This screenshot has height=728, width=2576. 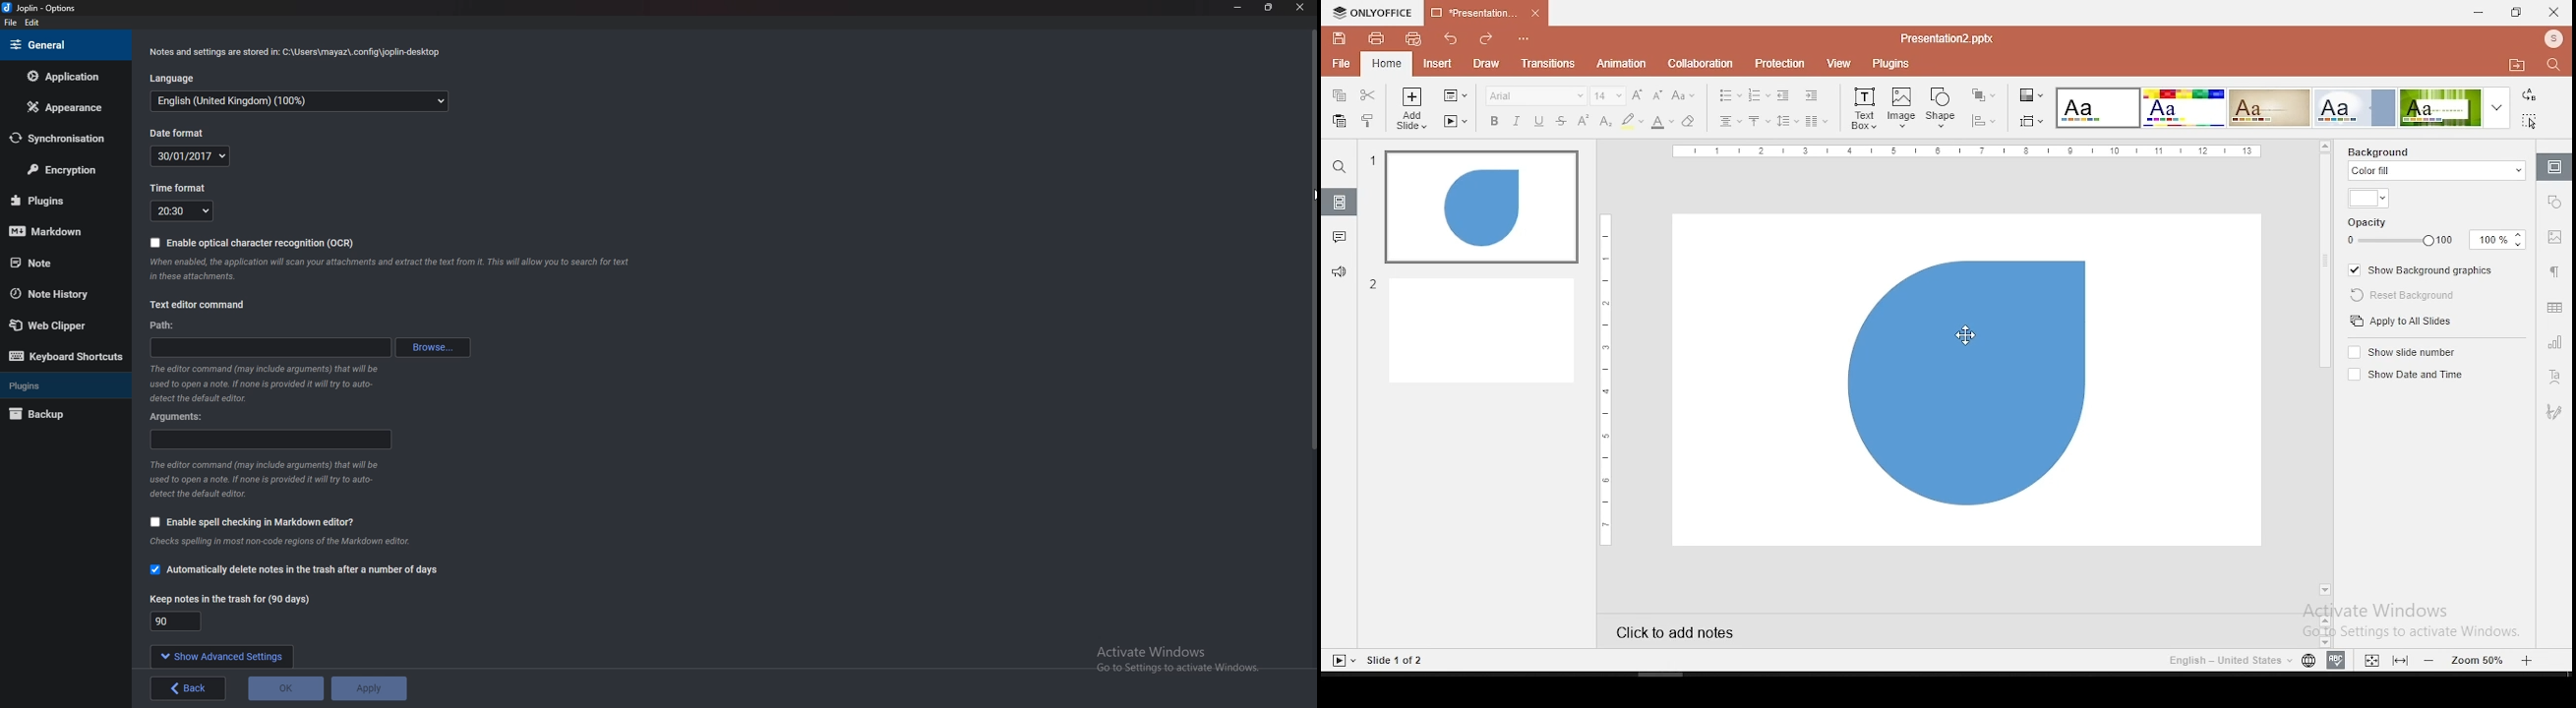 What do you see at coordinates (2529, 97) in the screenshot?
I see `replace` at bounding box center [2529, 97].